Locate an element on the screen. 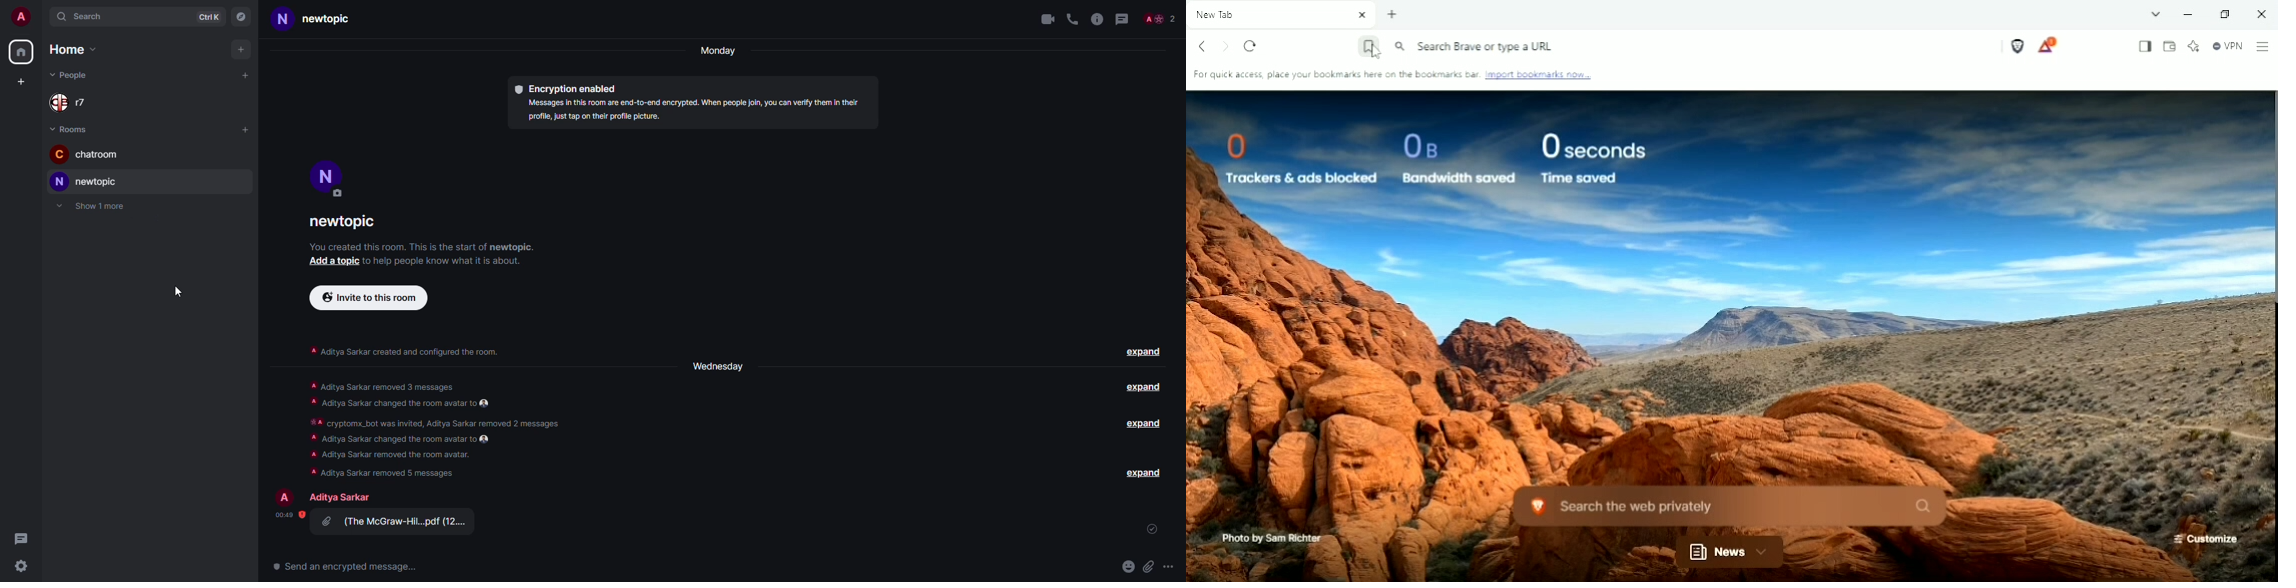 This screenshot has height=588, width=2296. expand is located at coordinates (1144, 351).